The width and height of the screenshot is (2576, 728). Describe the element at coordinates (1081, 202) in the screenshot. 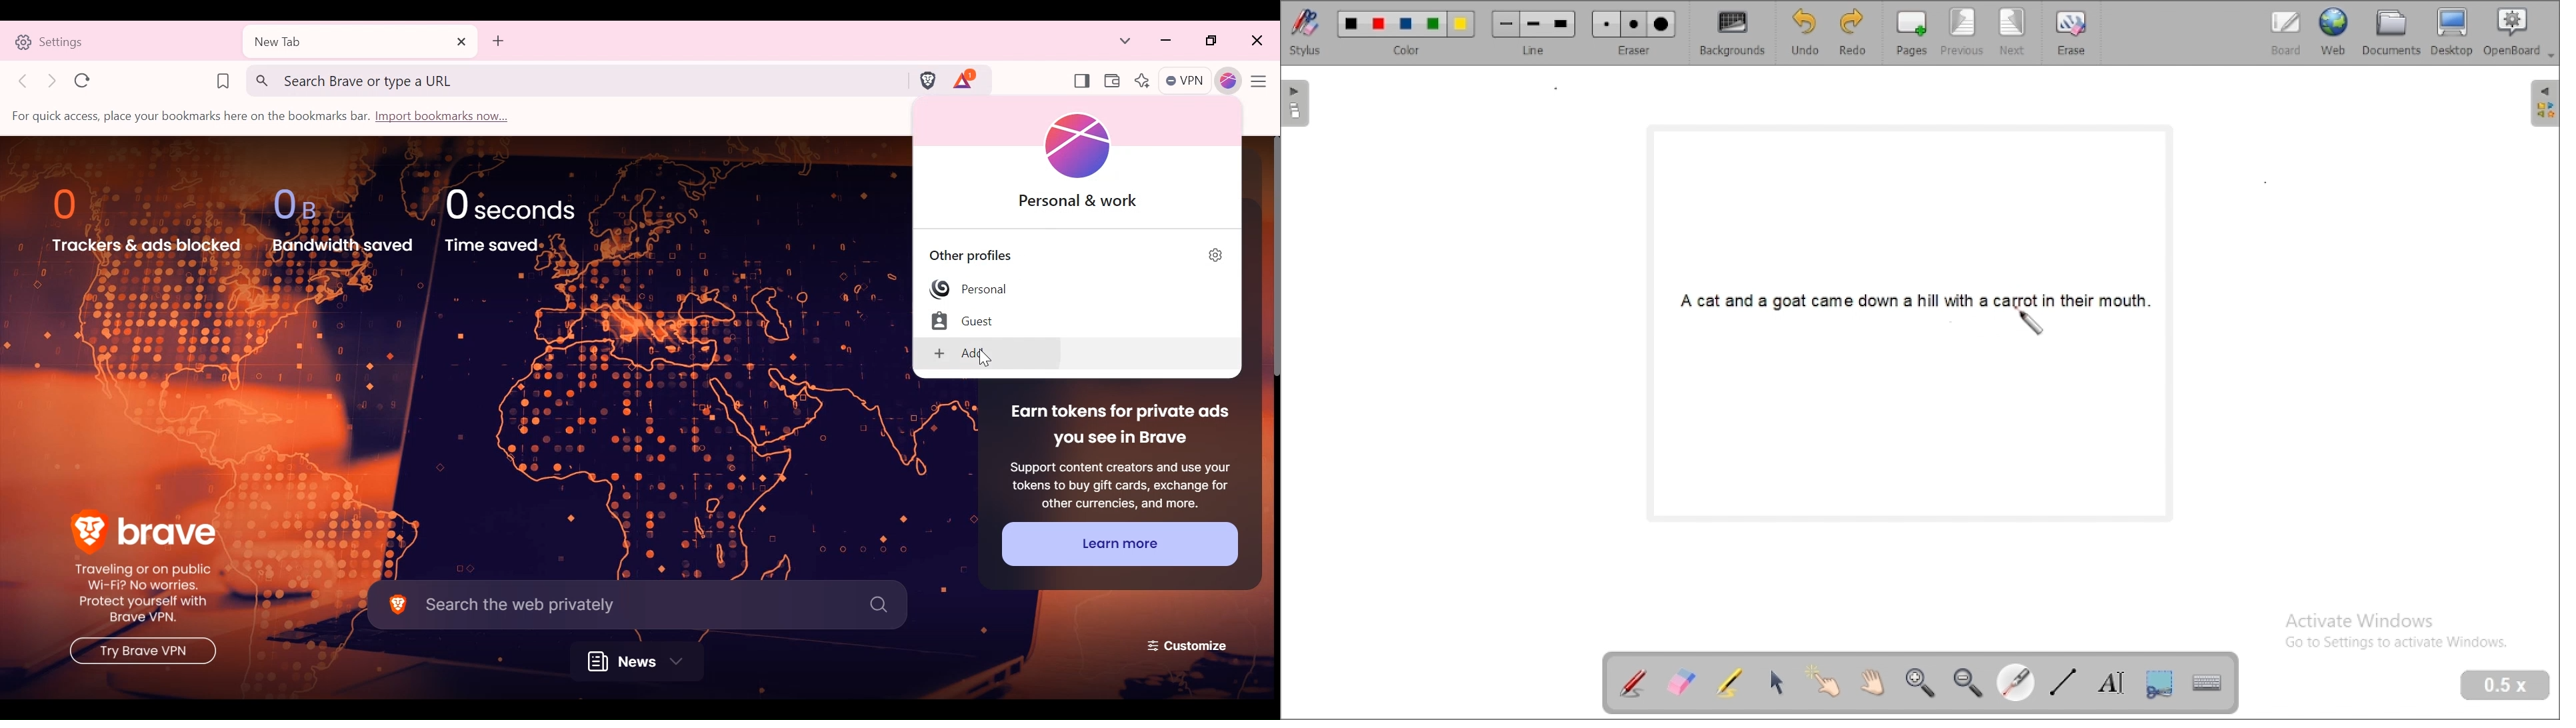

I see `Personal & work` at that location.